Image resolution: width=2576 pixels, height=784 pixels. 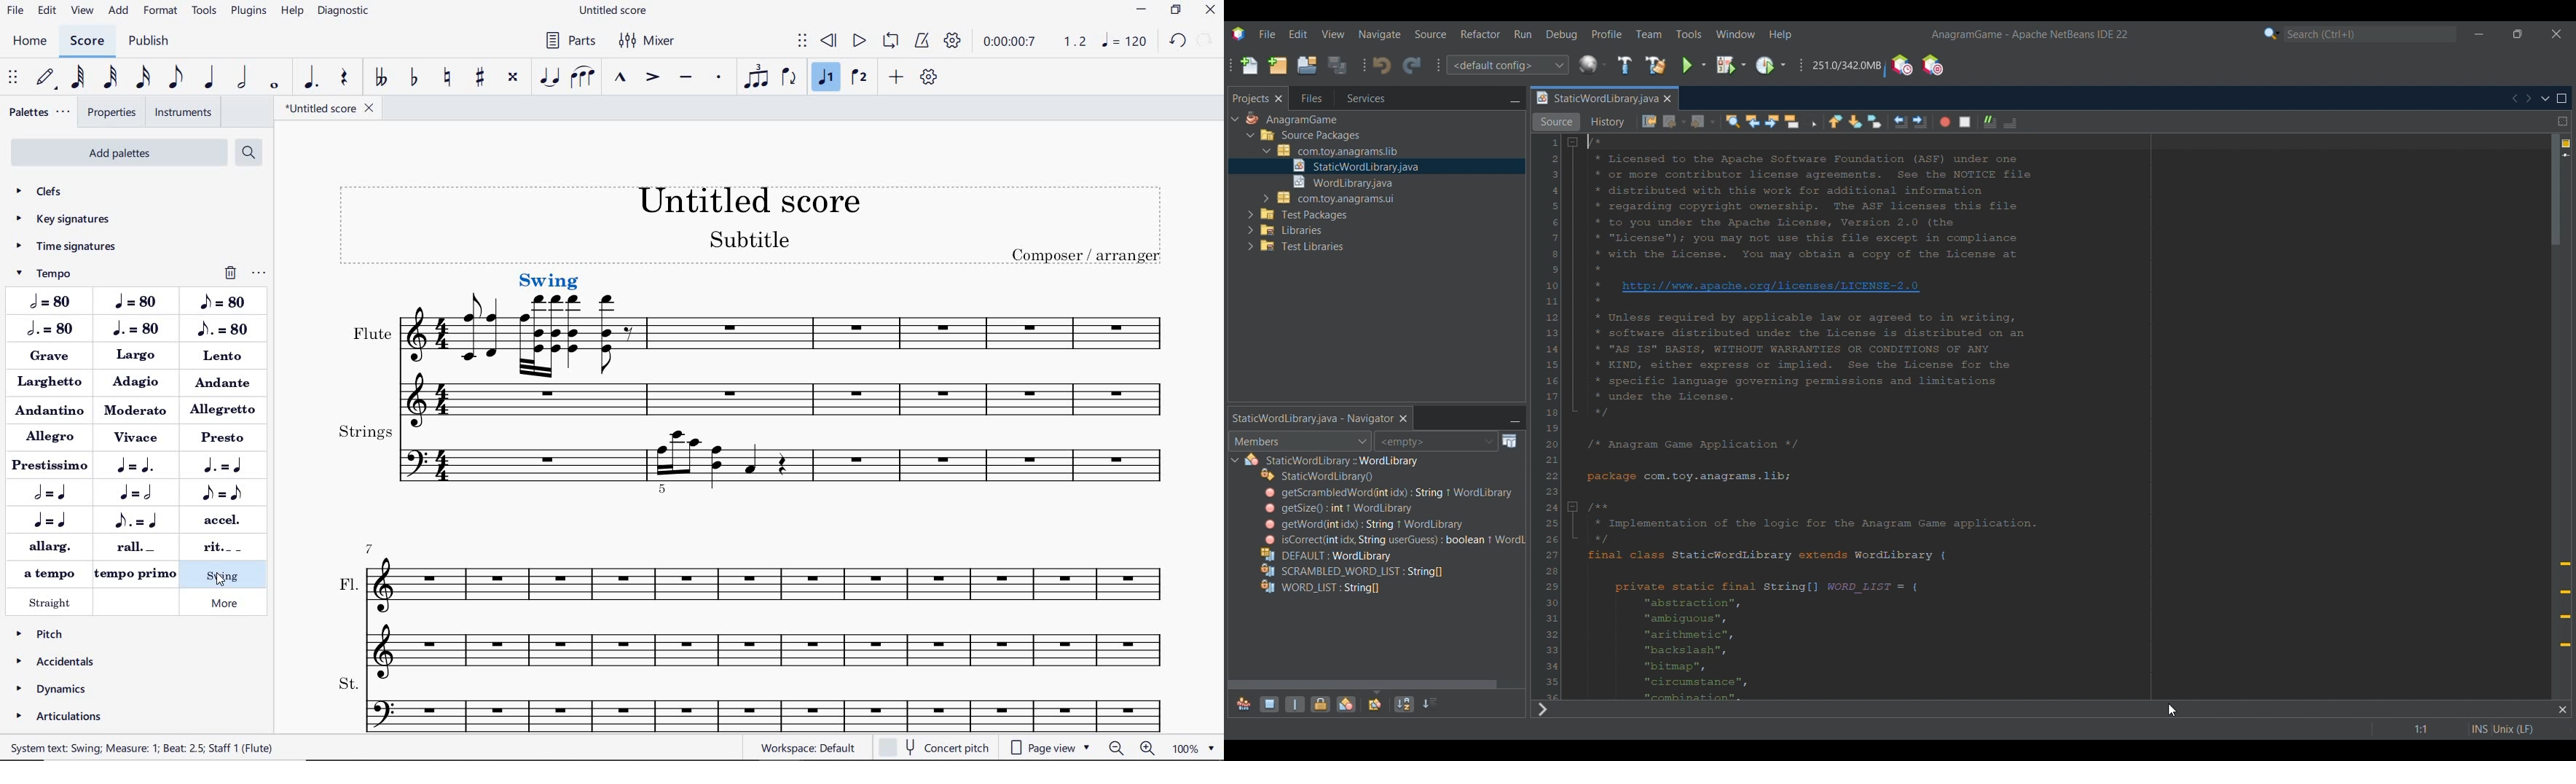 What do you see at coordinates (1126, 42) in the screenshot?
I see `note` at bounding box center [1126, 42].